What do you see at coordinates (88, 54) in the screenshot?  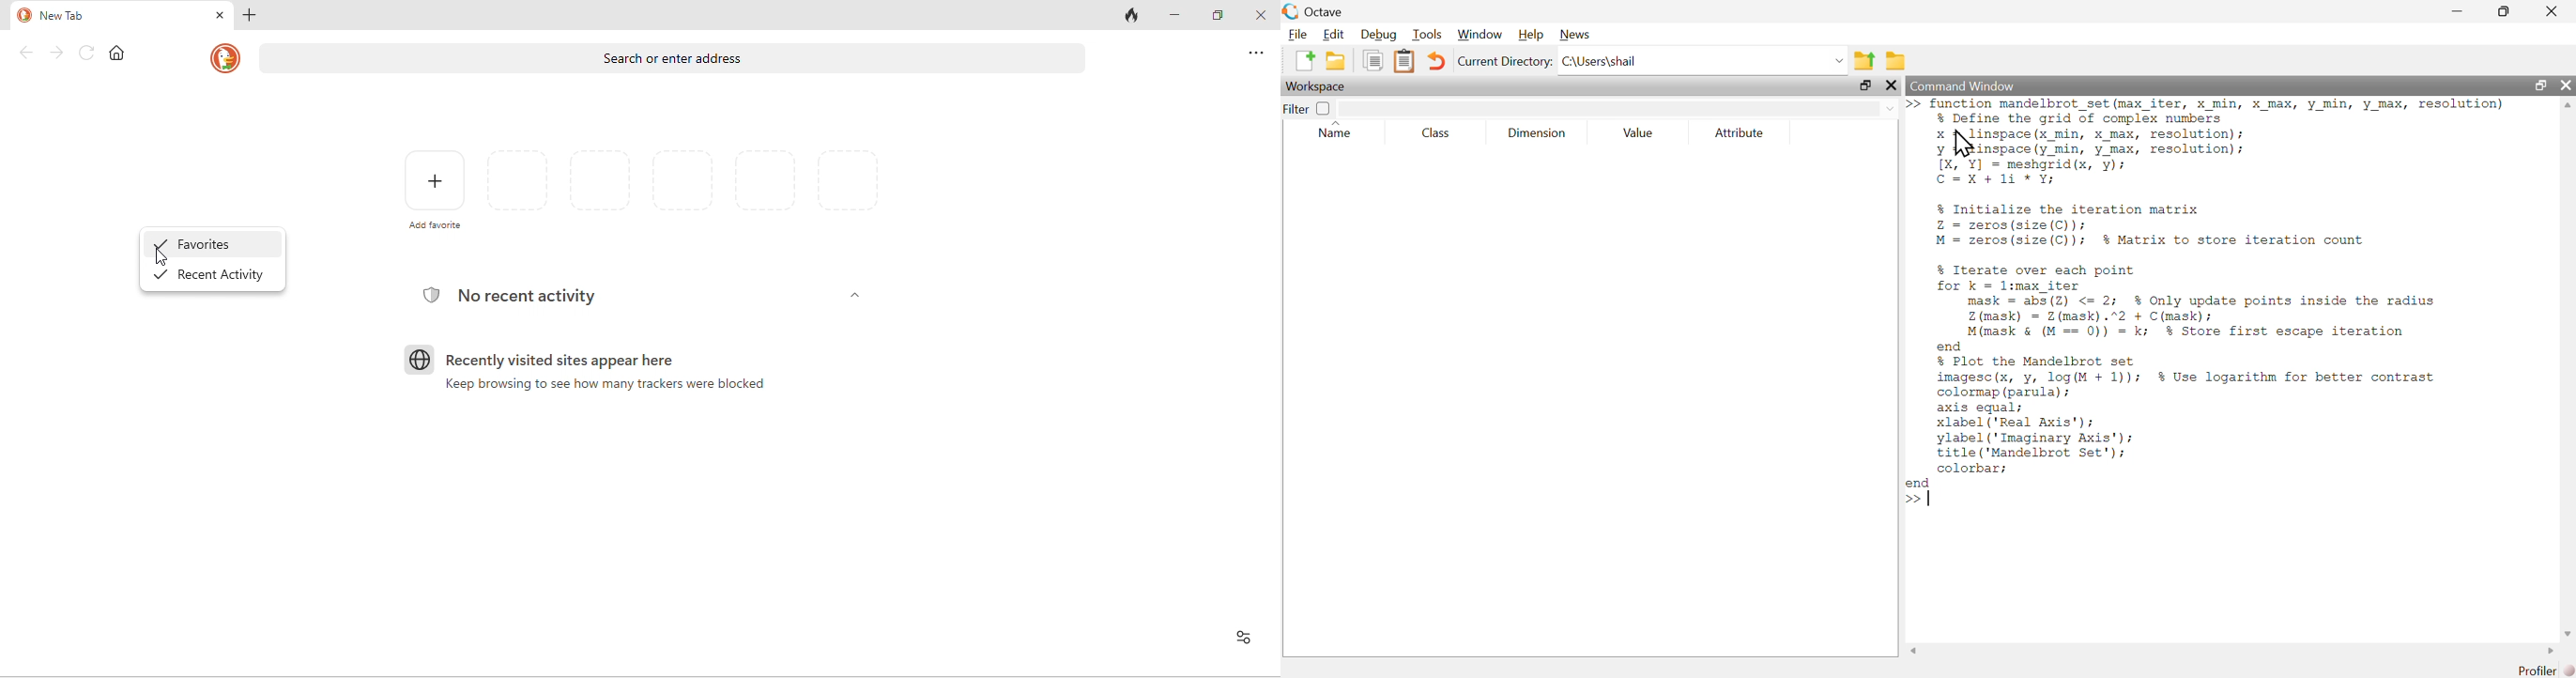 I see `refresh` at bounding box center [88, 54].